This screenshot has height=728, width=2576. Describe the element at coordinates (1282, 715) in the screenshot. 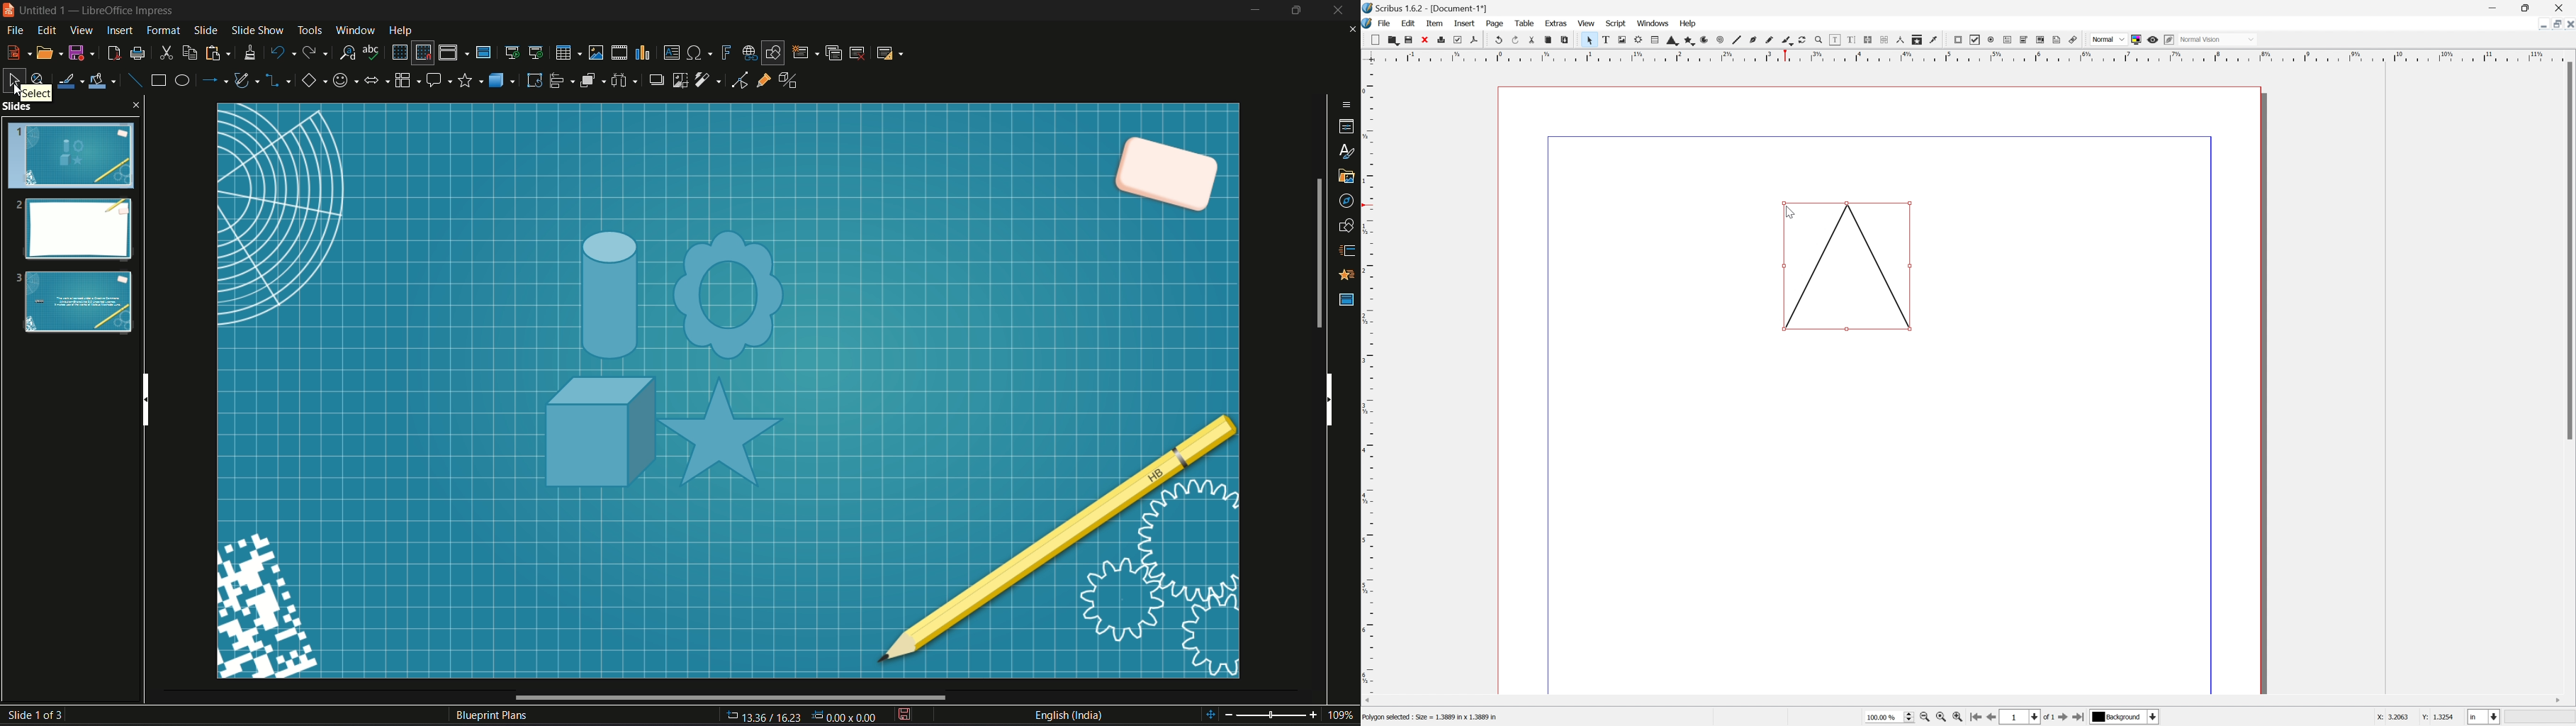

I see `Zoom` at that location.